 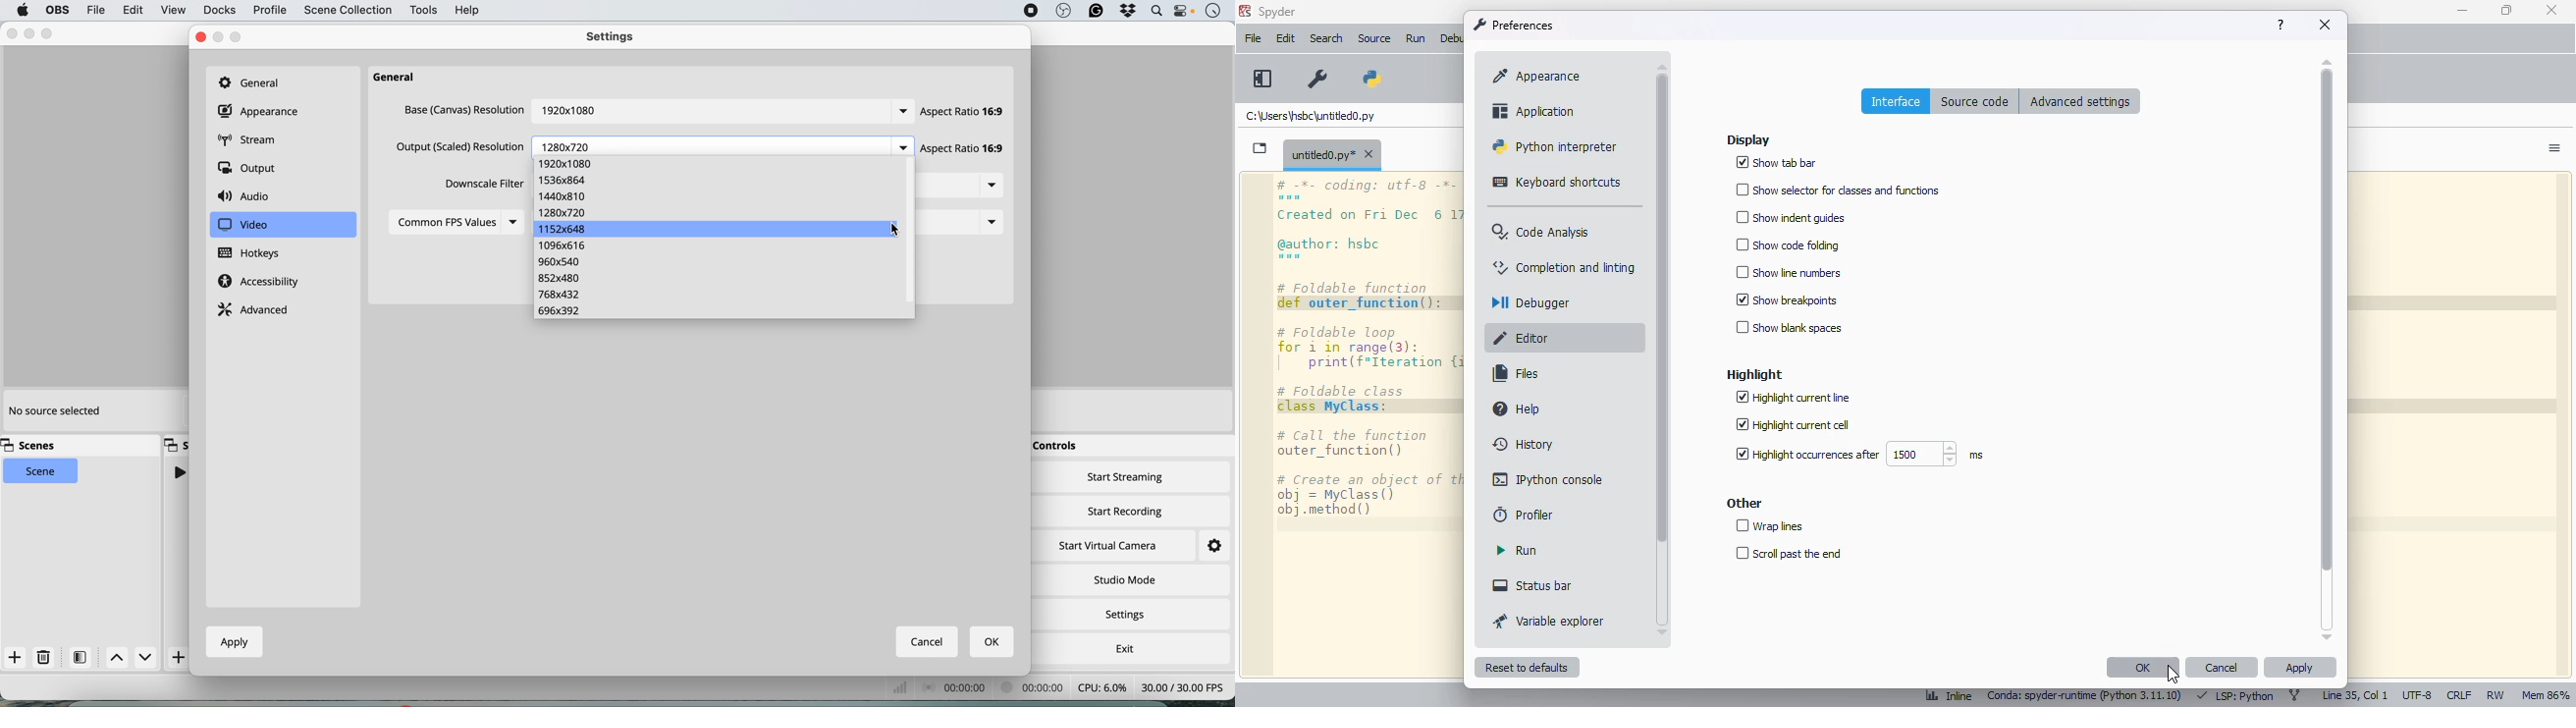 What do you see at coordinates (1516, 550) in the screenshot?
I see `run` at bounding box center [1516, 550].